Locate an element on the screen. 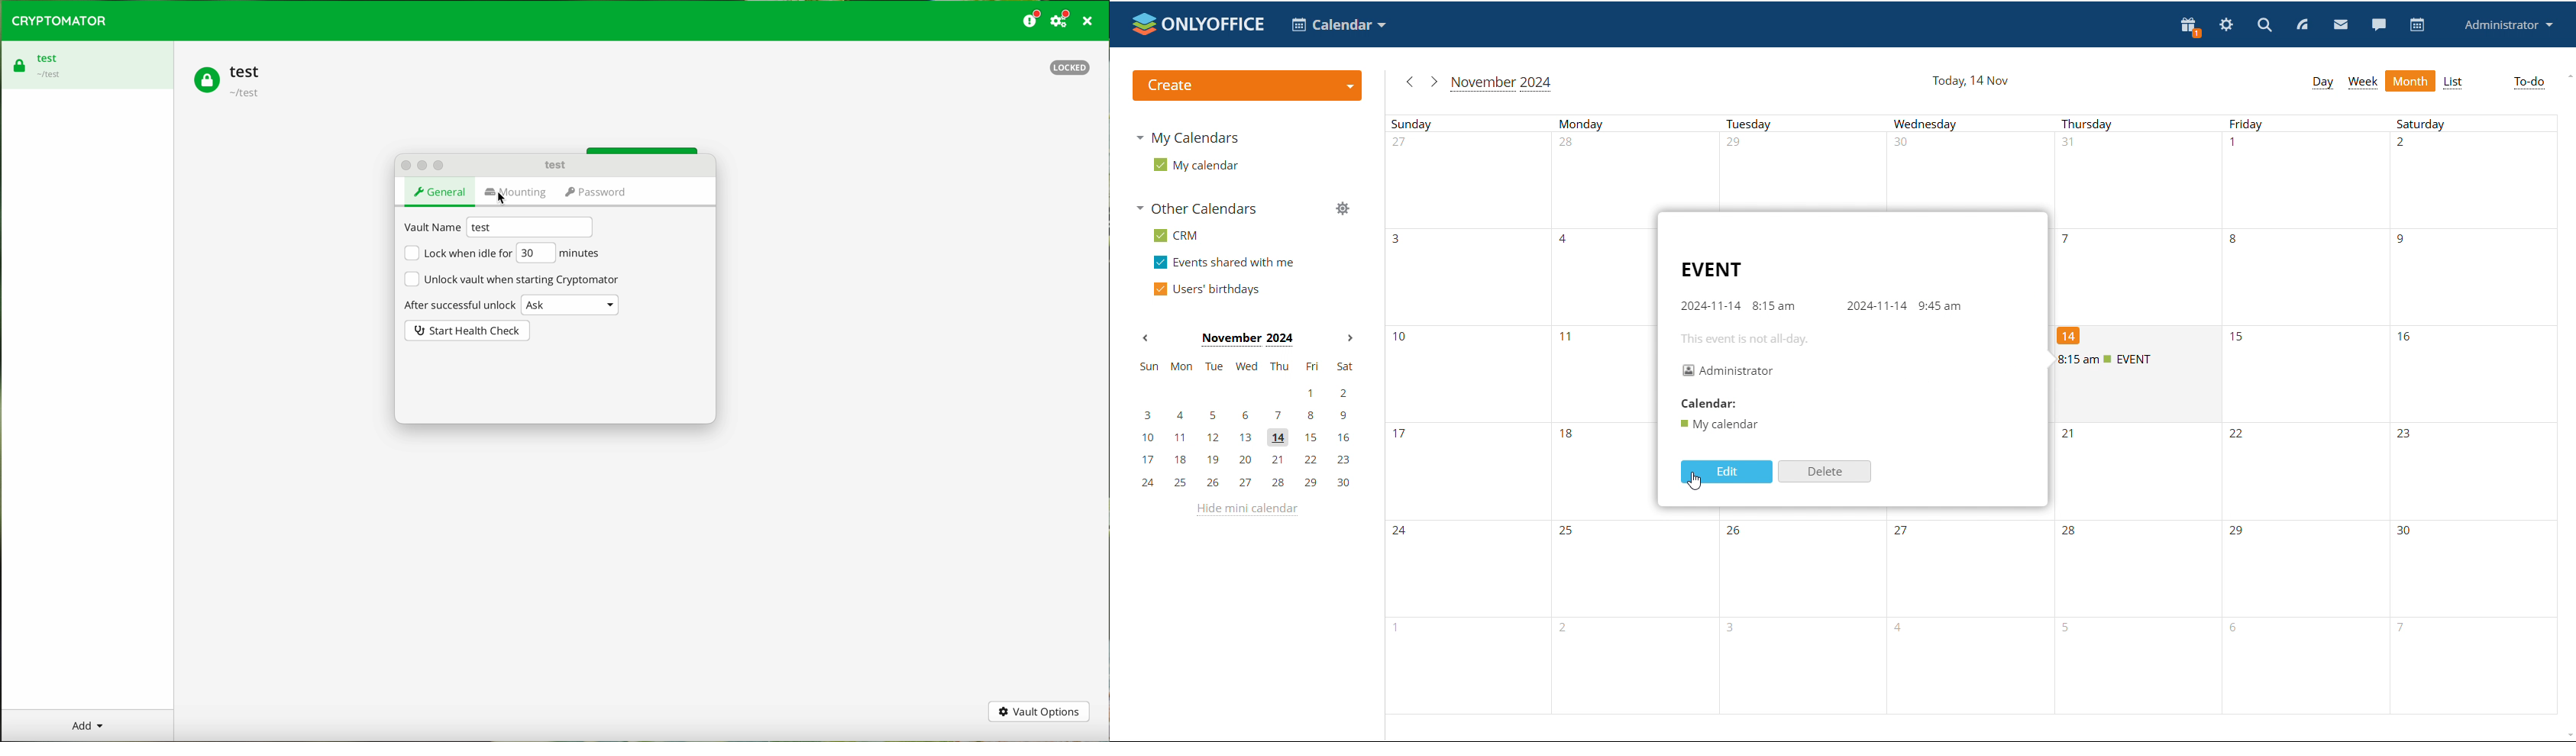 Image resolution: width=2576 pixels, height=756 pixels. mail is located at coordinates (2340, 24).